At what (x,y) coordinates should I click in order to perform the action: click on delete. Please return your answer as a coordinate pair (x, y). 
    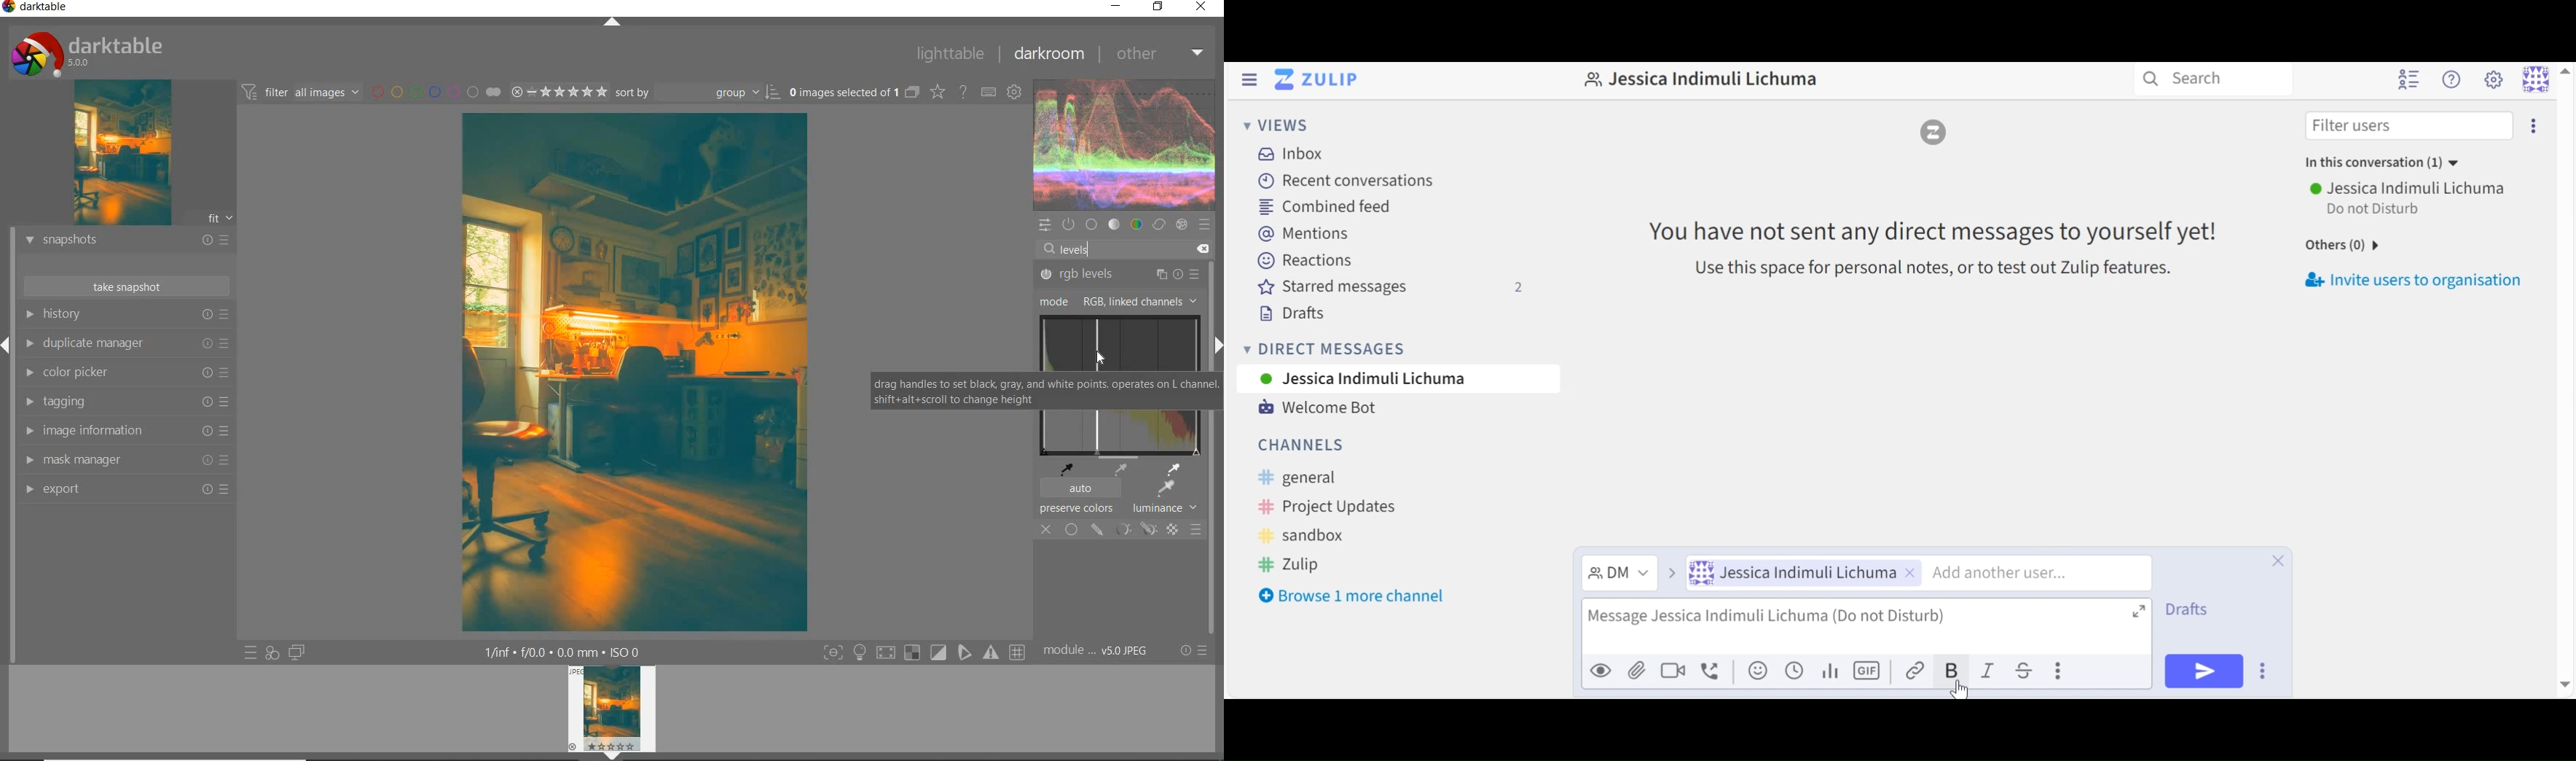
    Looking at the image, I should click on (1203, 249).